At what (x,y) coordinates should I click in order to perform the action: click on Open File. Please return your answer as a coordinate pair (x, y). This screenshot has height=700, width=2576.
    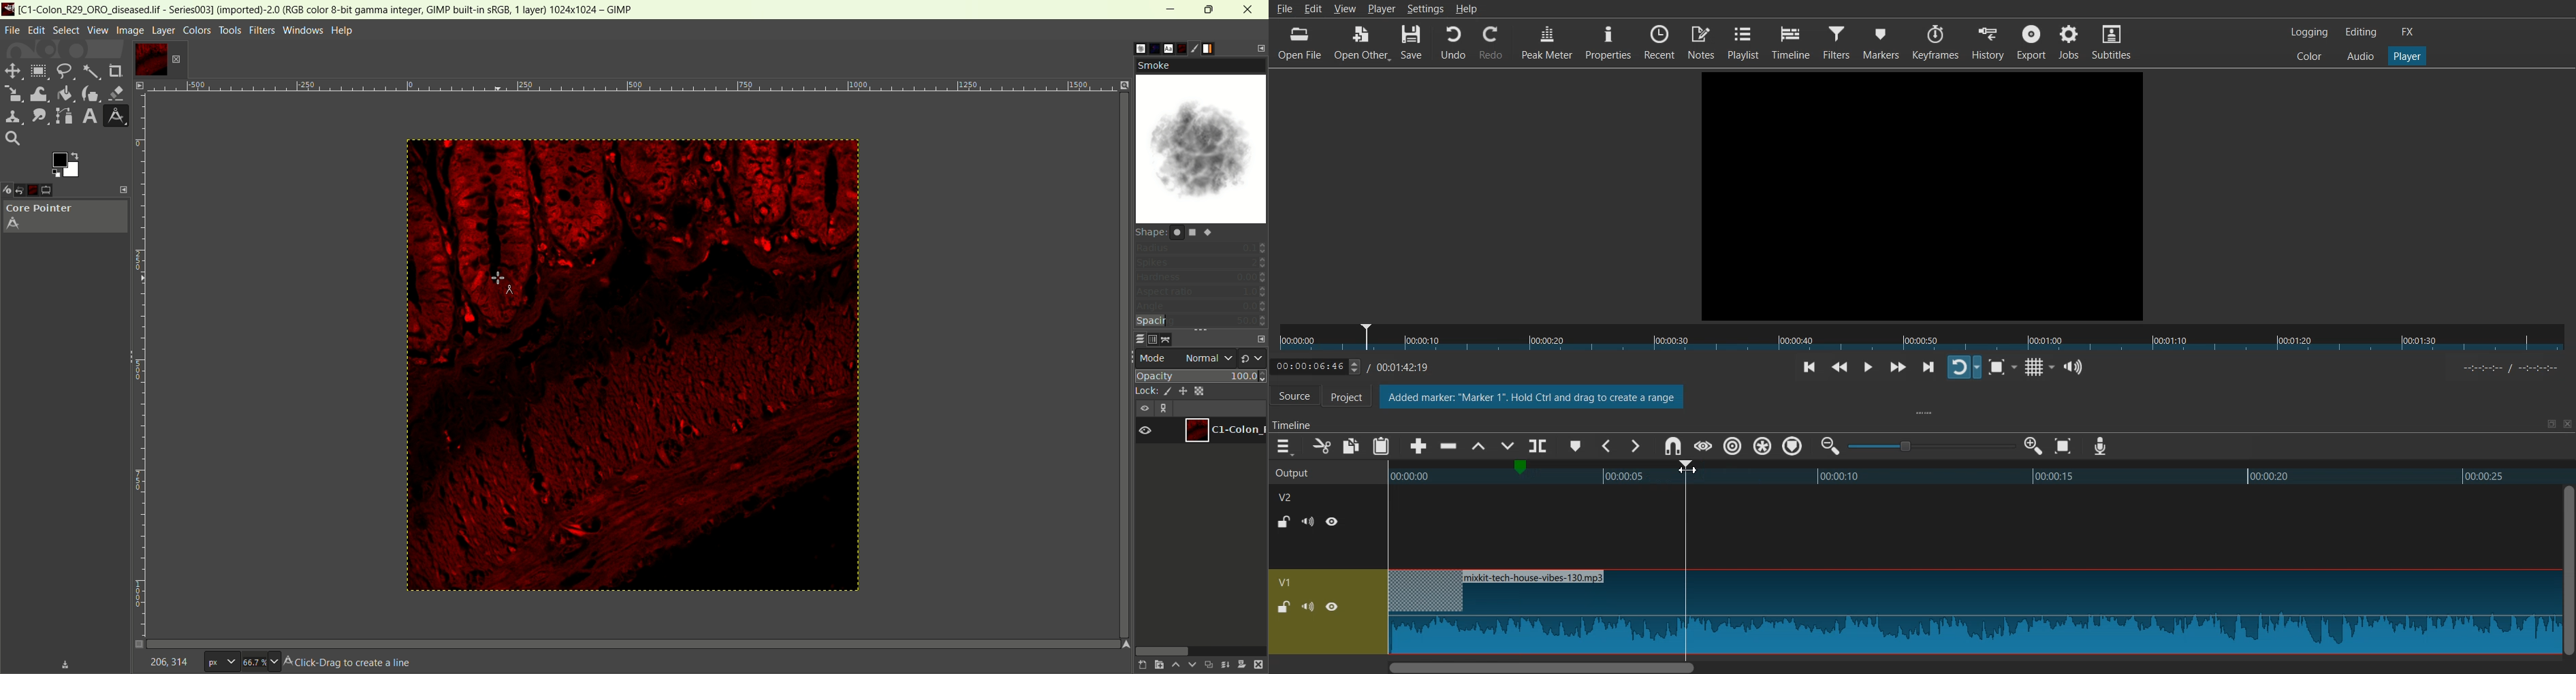
    Looking at the image, I should click on (1301, 43).